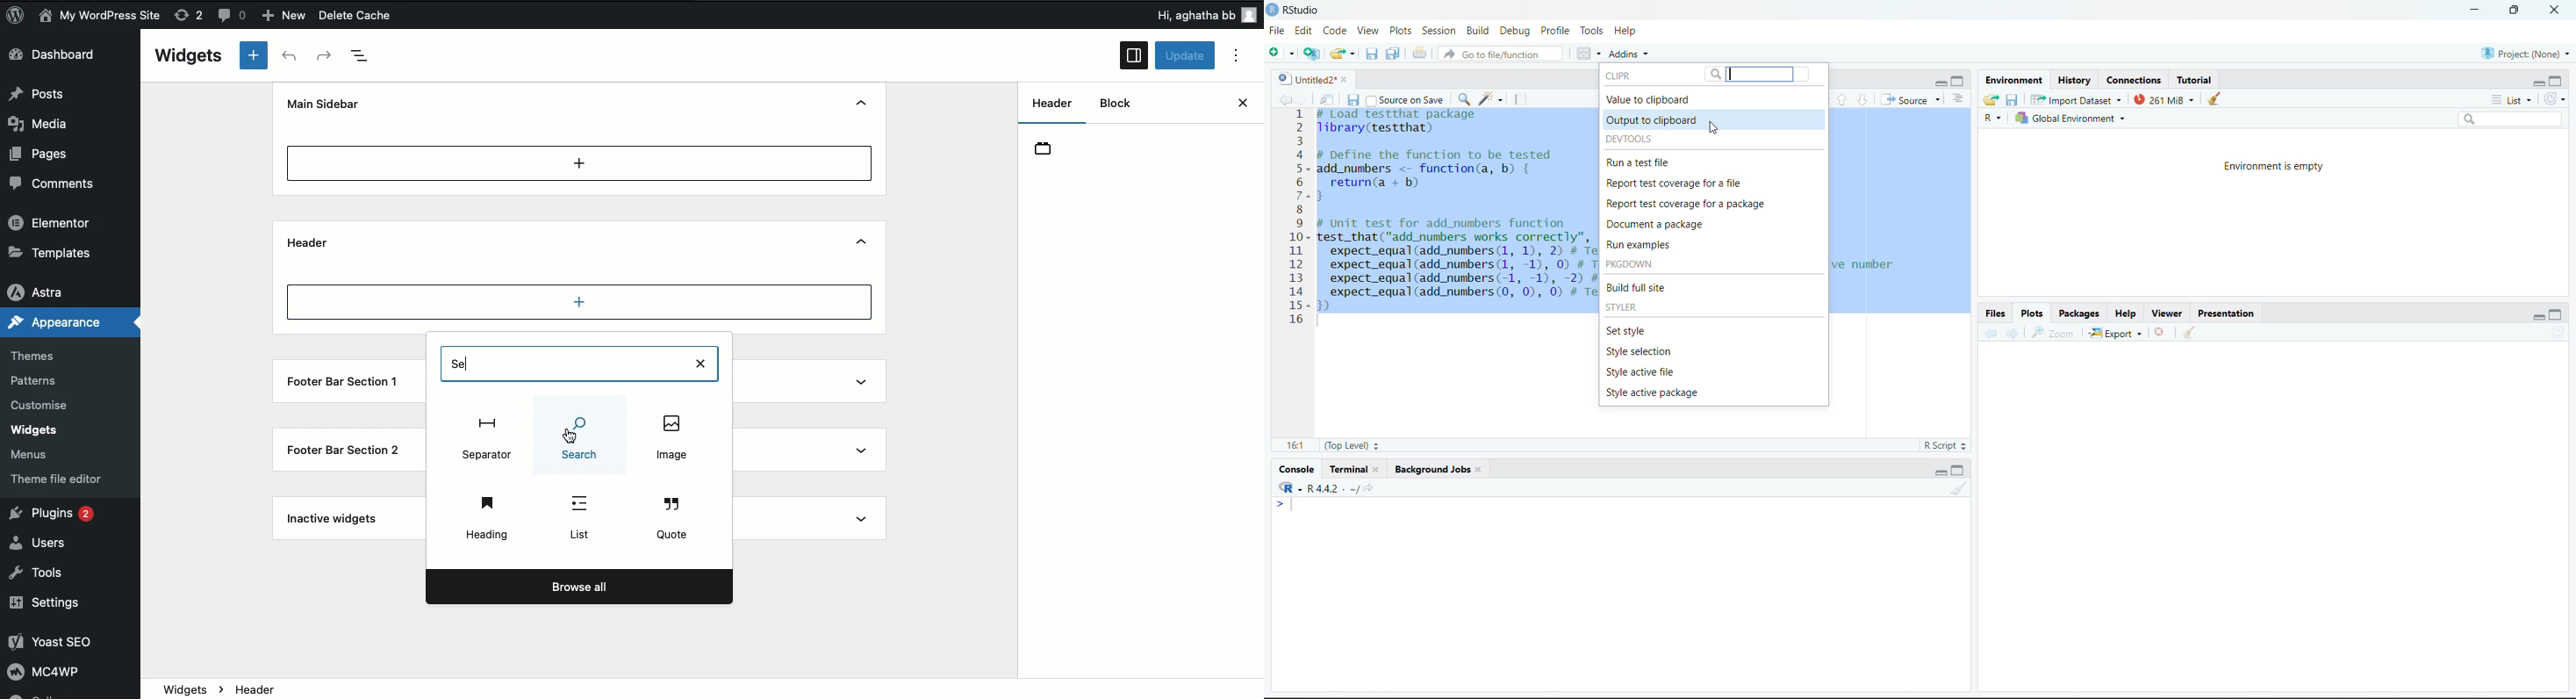 Image resolution: width=2576 pixels, height=700 pixels. What do you see at coordinates (2475, 10) in the screenshot?
I see `minimize` at bounding box center [2475, 10].